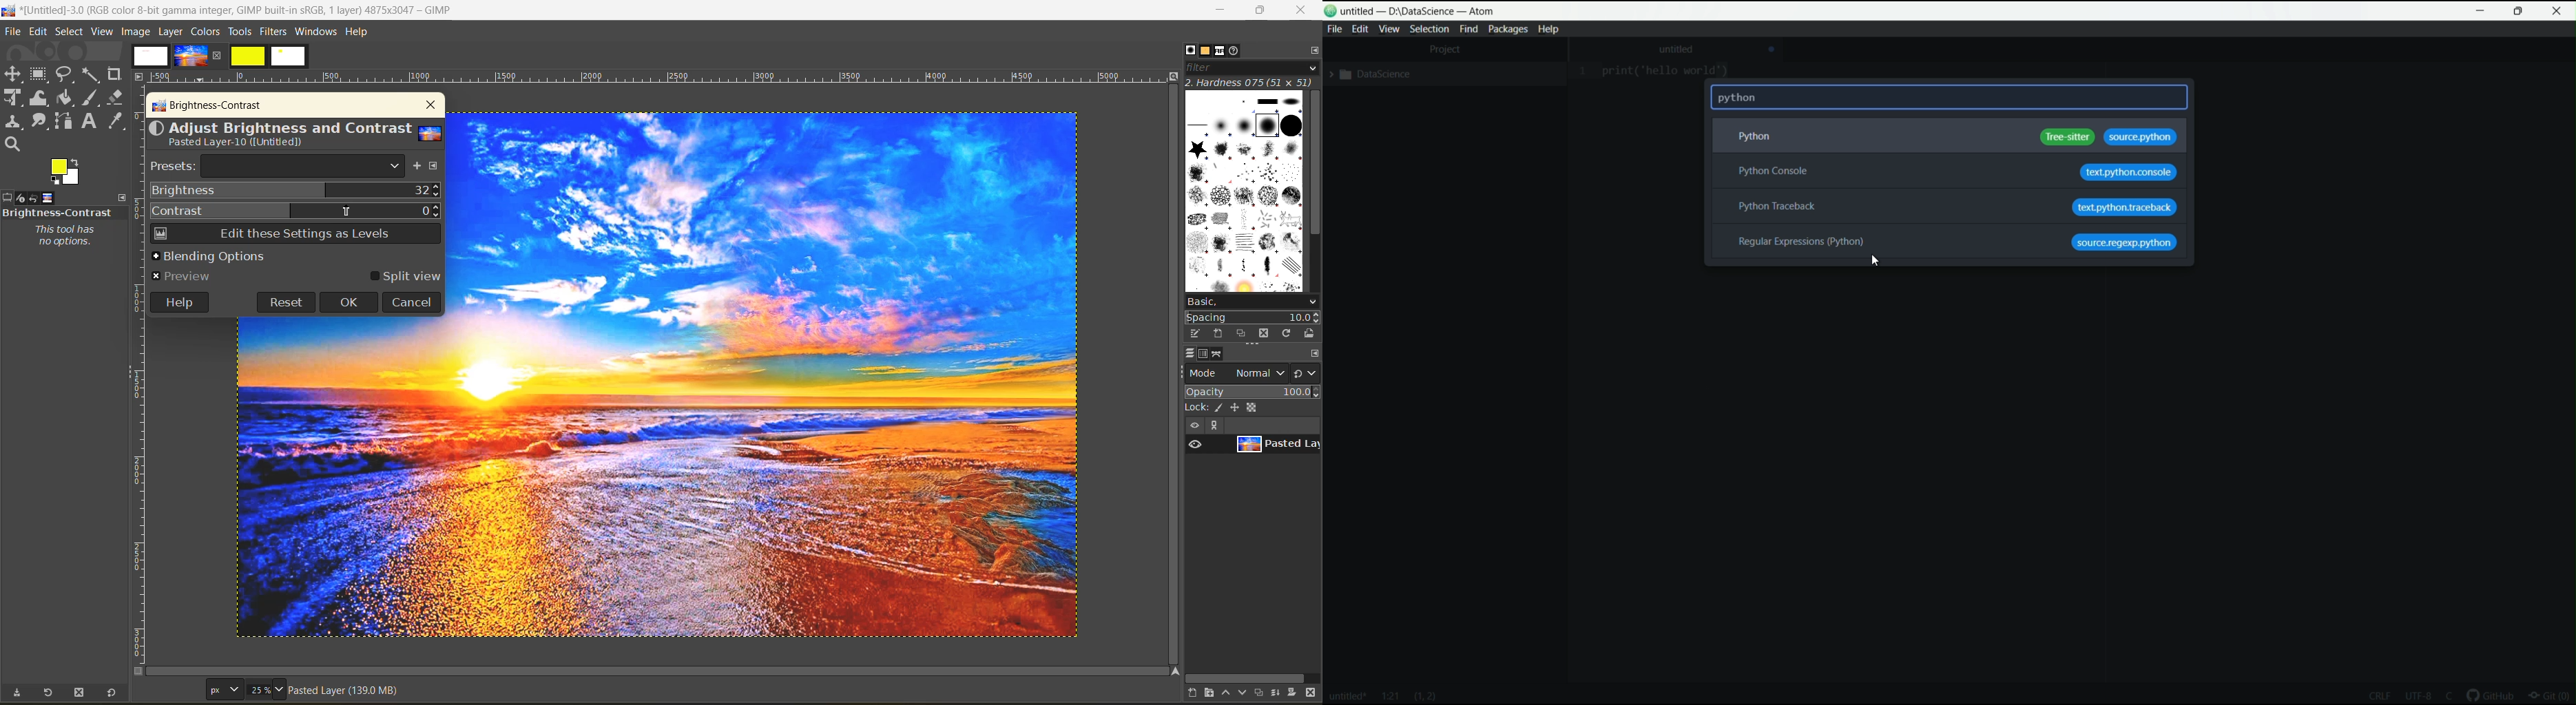 The image size is (2576, 728). I want to click on maximize or restore, so click(2518, 11).